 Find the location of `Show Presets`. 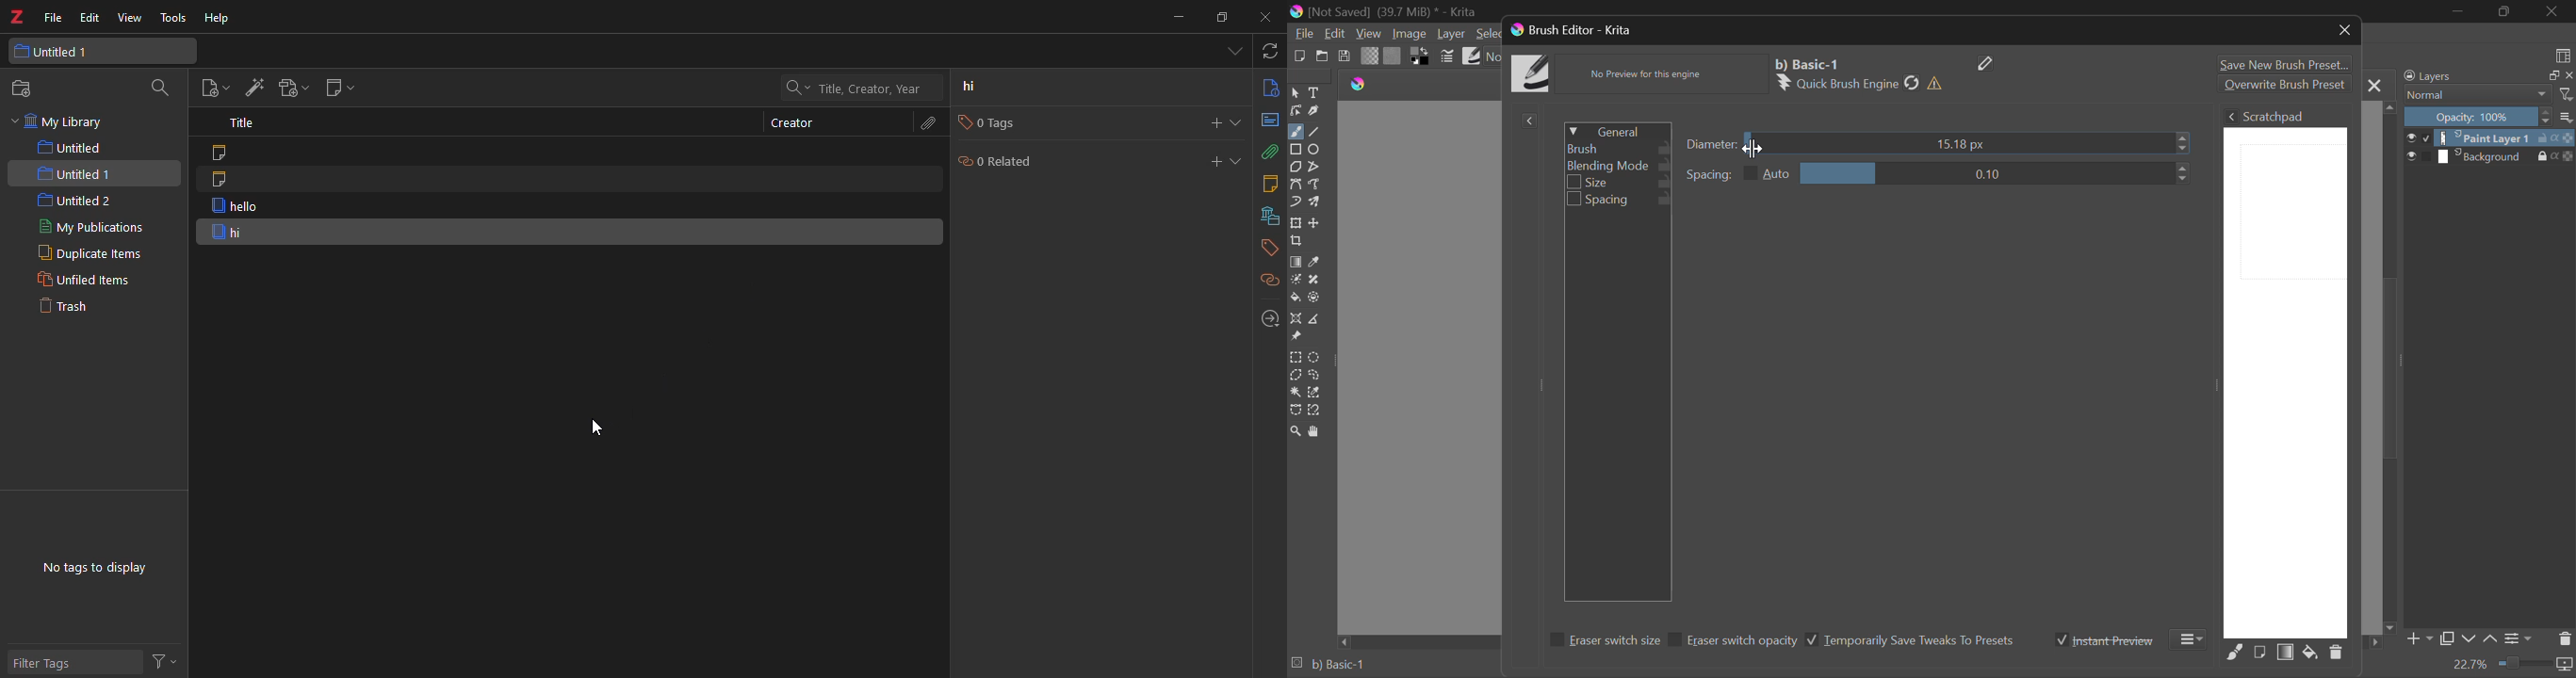

Show Presets is located at coordinates (1529, 122).